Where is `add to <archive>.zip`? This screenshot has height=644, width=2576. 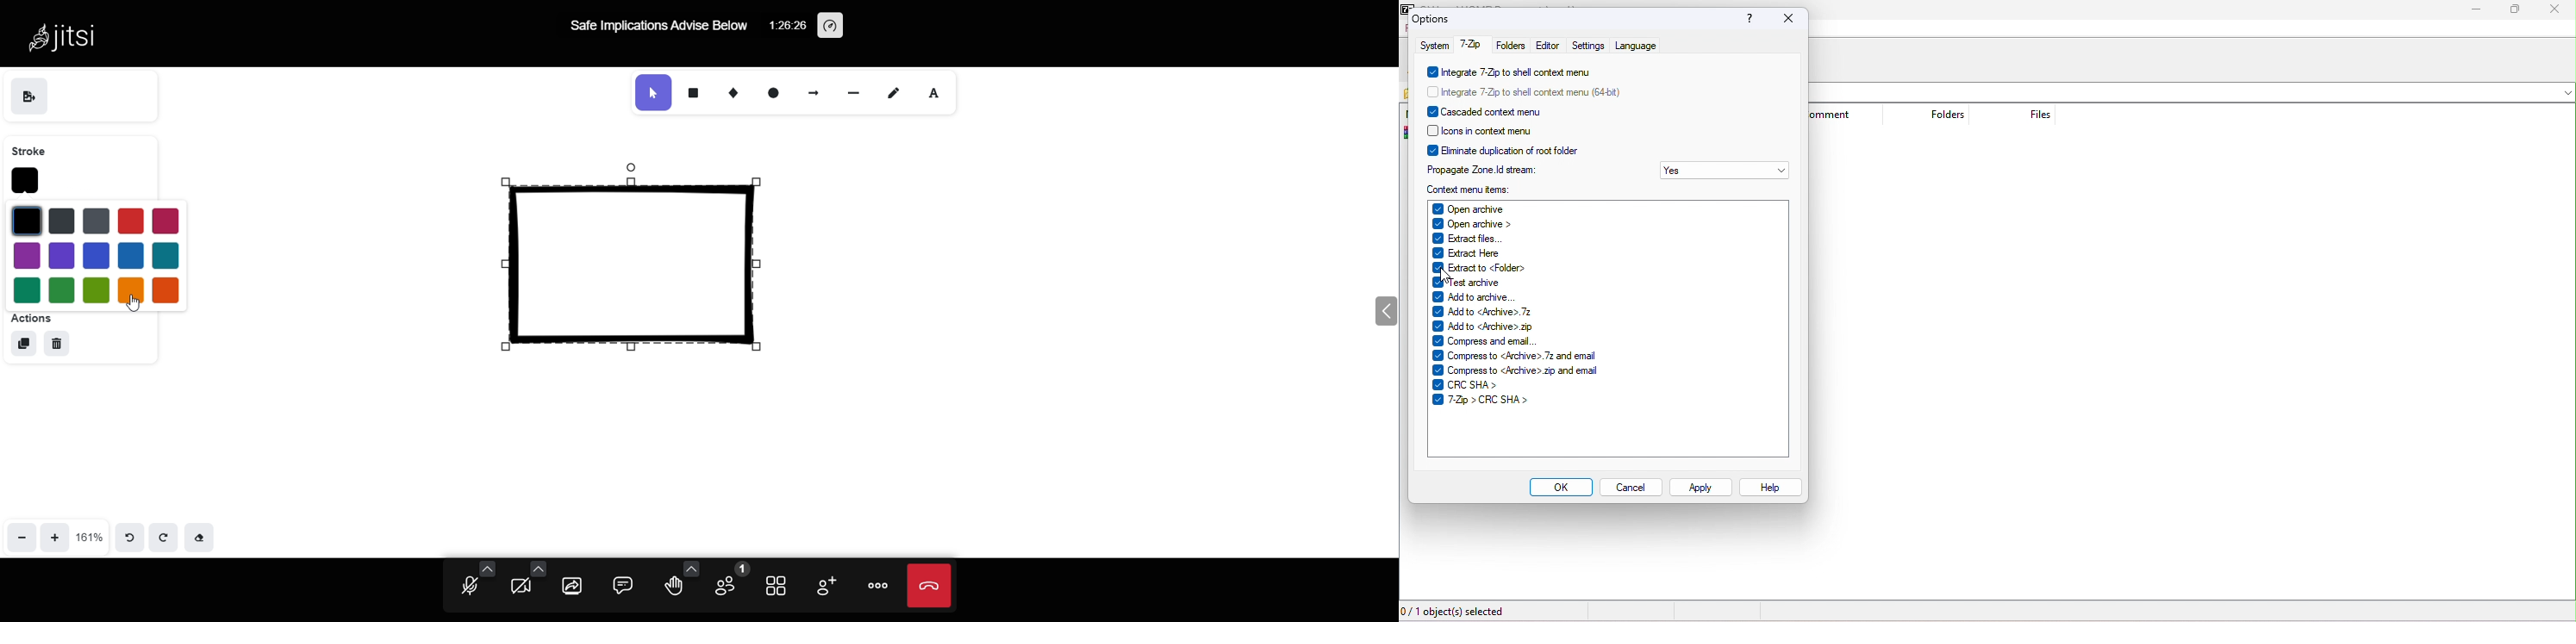
add to <archive>.zip is located at coordinates (1485, 327).